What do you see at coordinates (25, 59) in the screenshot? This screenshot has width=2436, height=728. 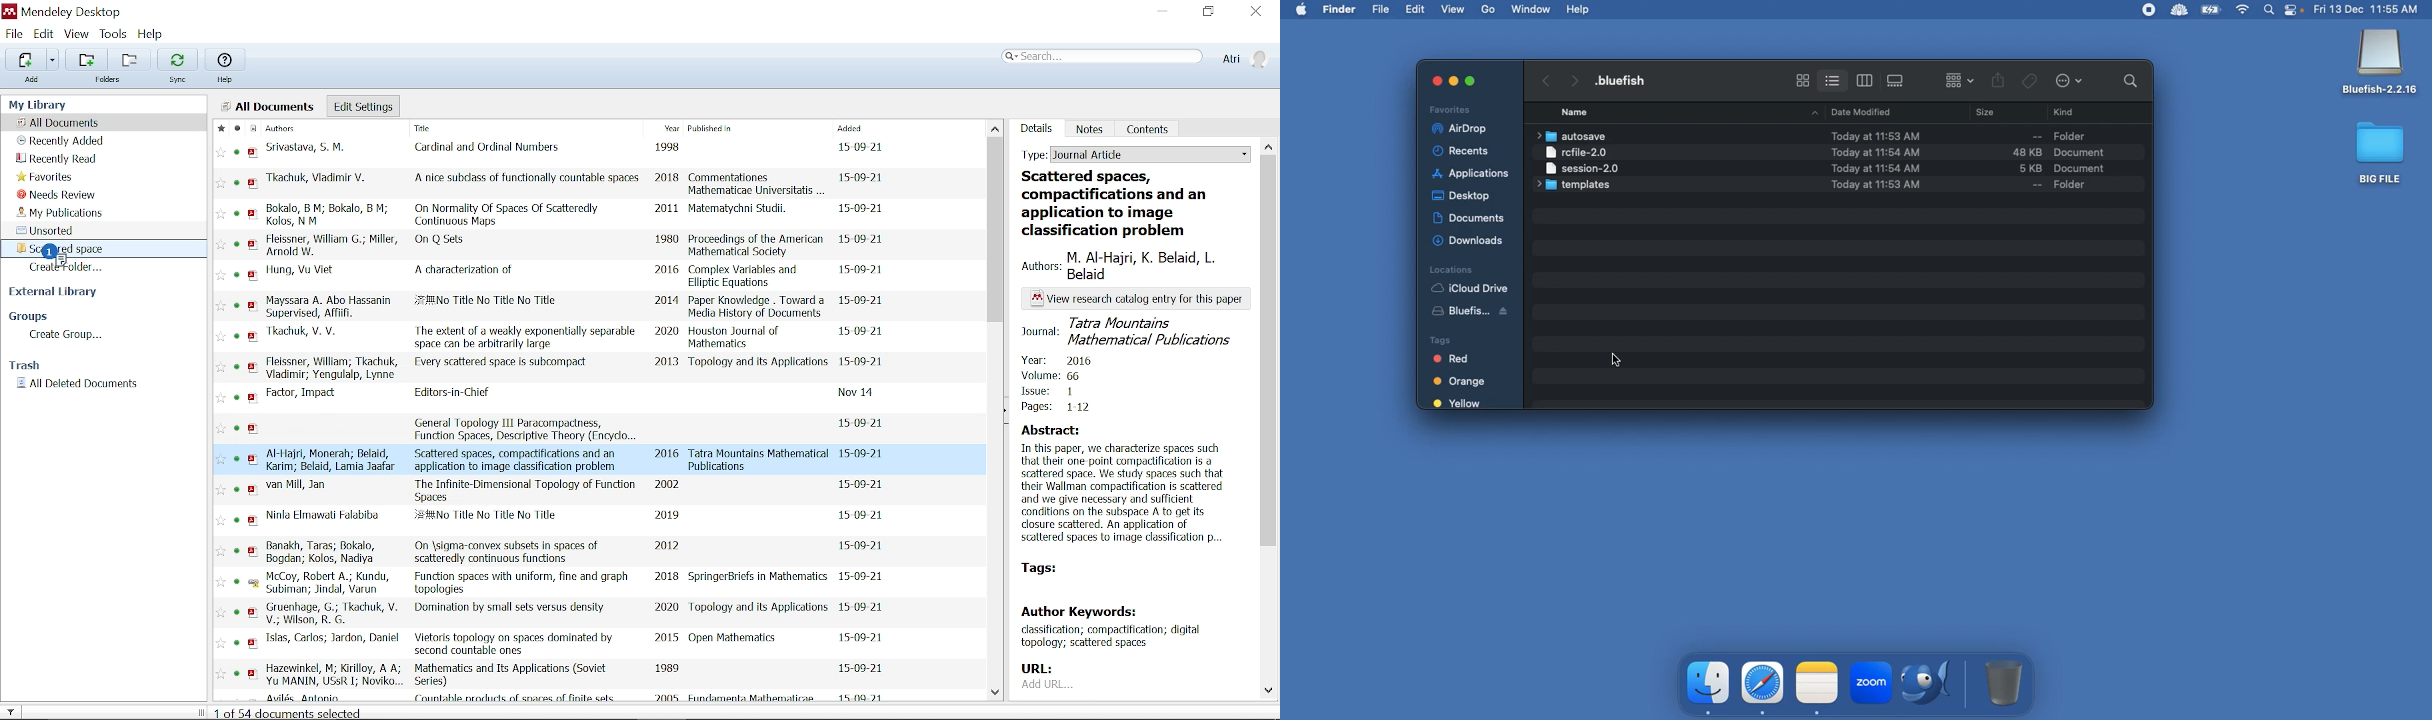 I see `Add files` at bounding box center [25, 59].